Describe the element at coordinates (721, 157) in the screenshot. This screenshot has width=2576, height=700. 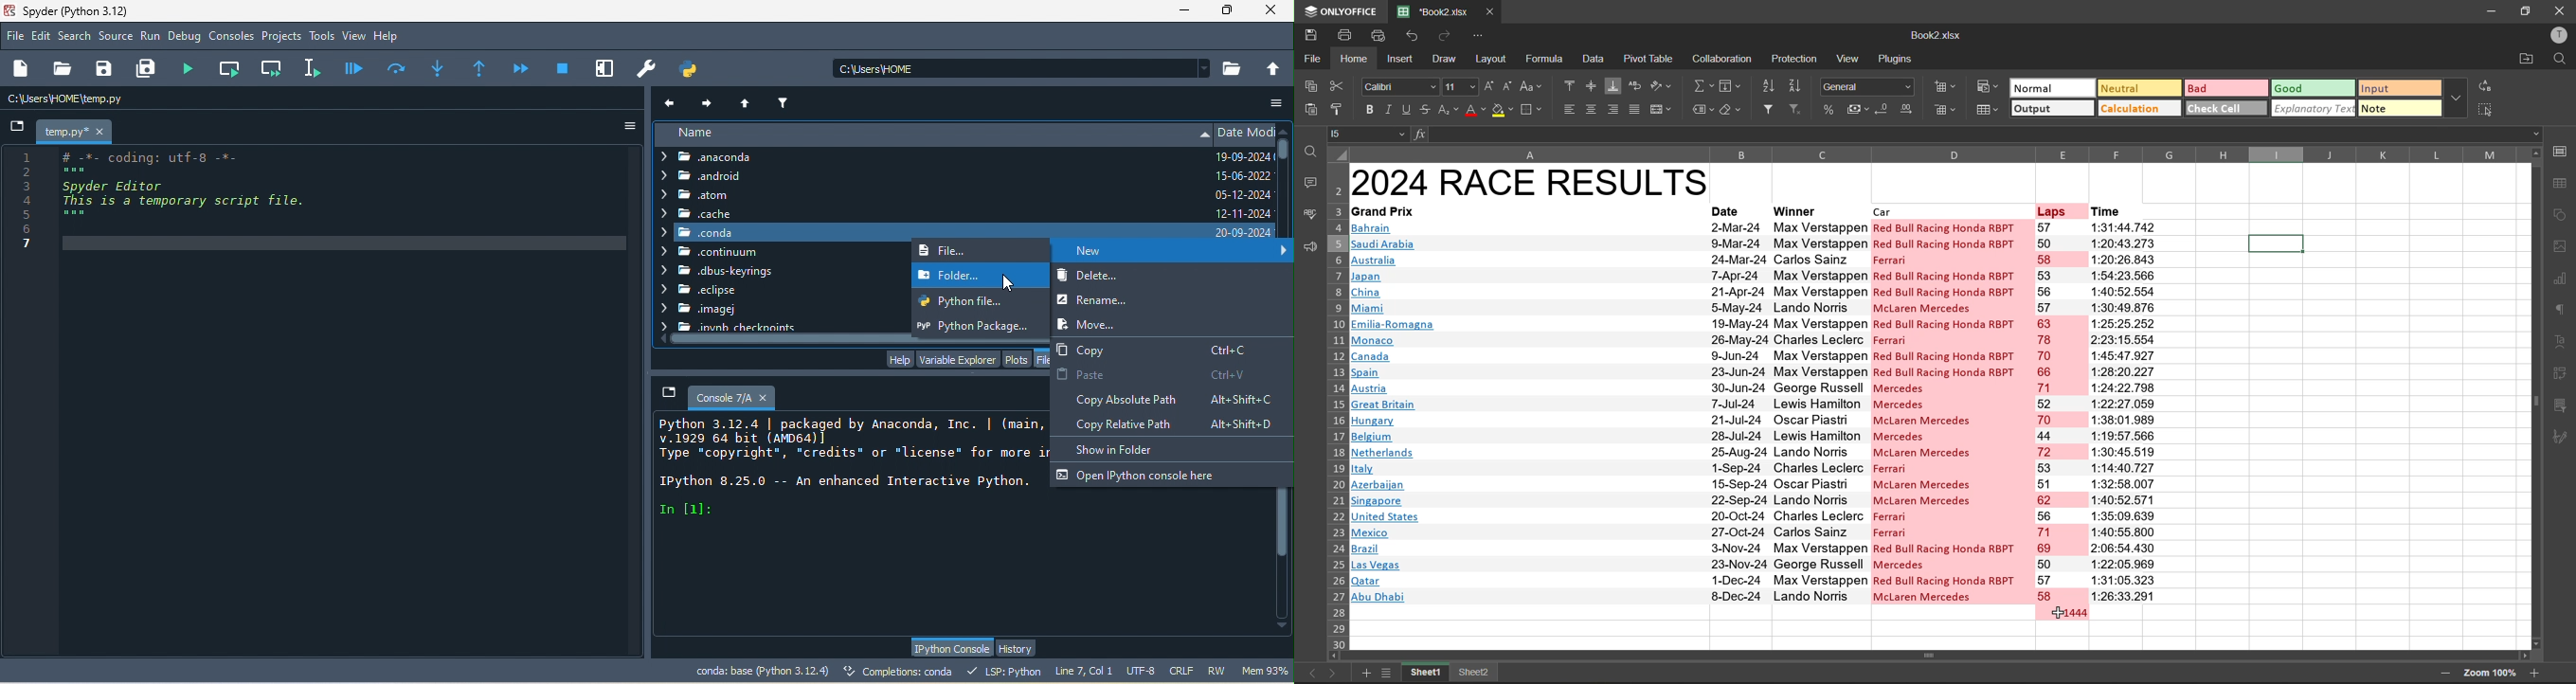
I see `anaconda` at that location.